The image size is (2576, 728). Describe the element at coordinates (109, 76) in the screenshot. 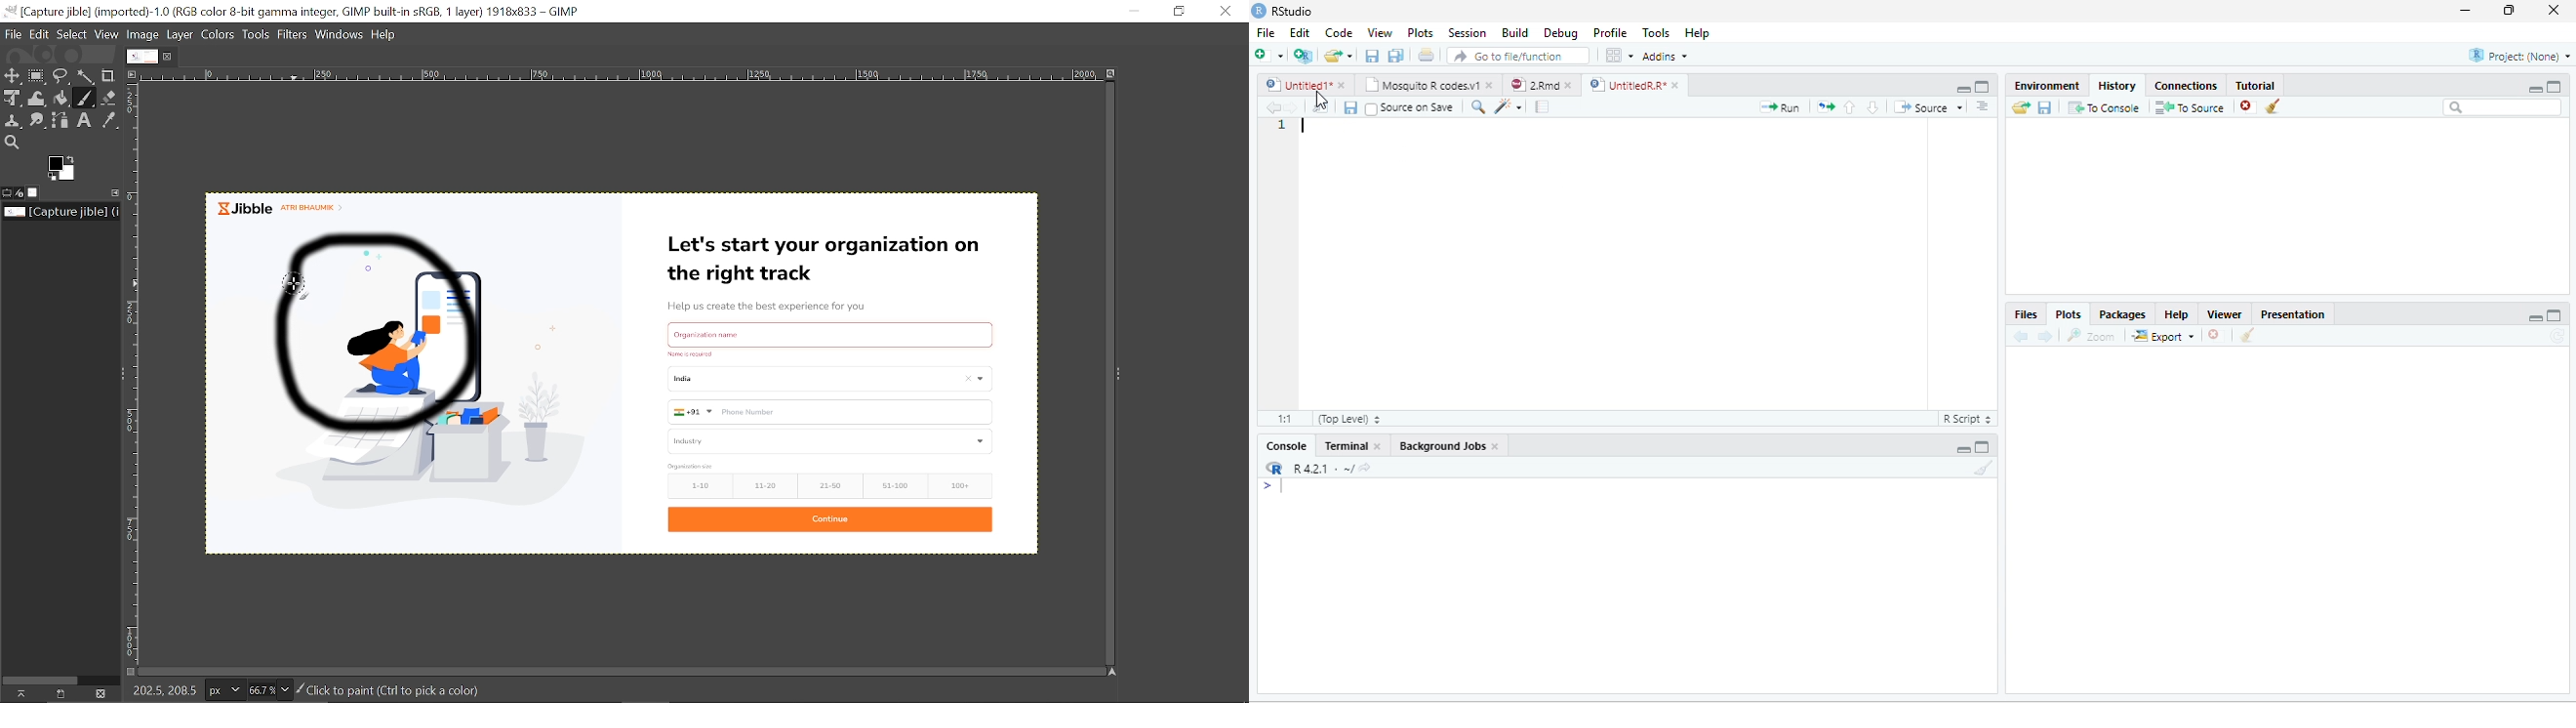

I see `Crop tool` at that location.